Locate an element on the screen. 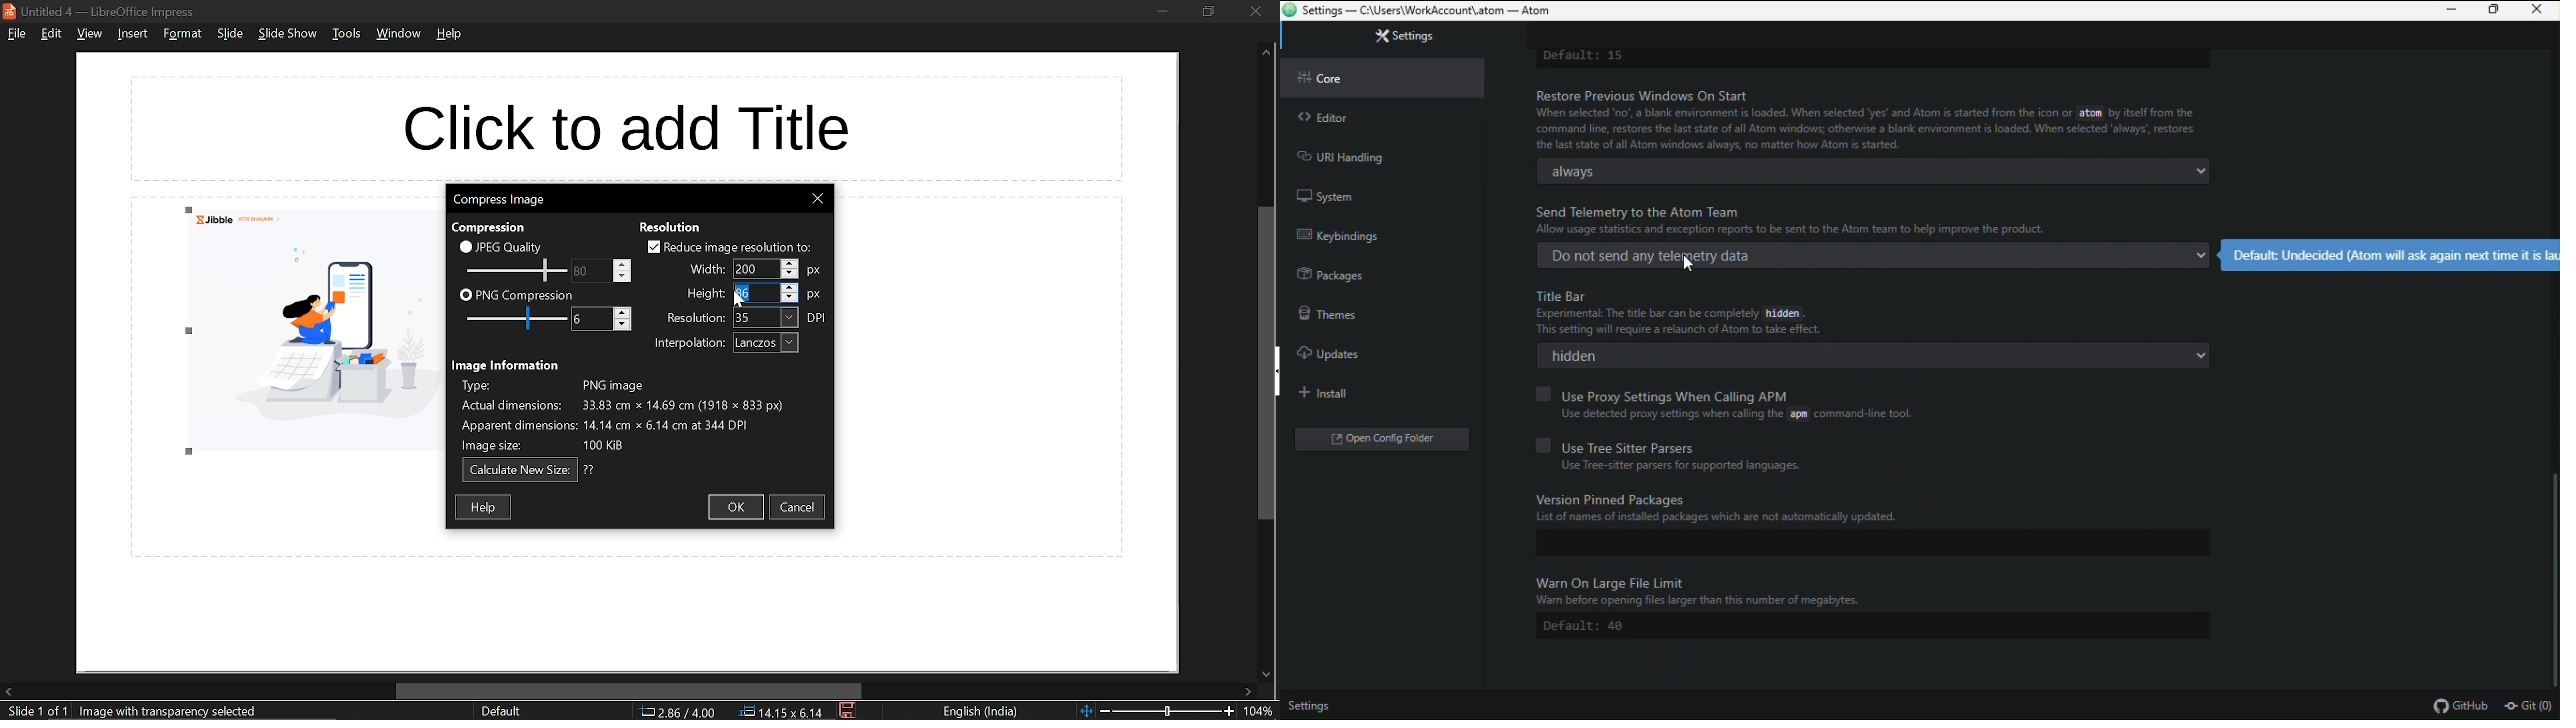 The height and width of the screenshot is (728, 2576). slide style is located at coordinates (501, 711).